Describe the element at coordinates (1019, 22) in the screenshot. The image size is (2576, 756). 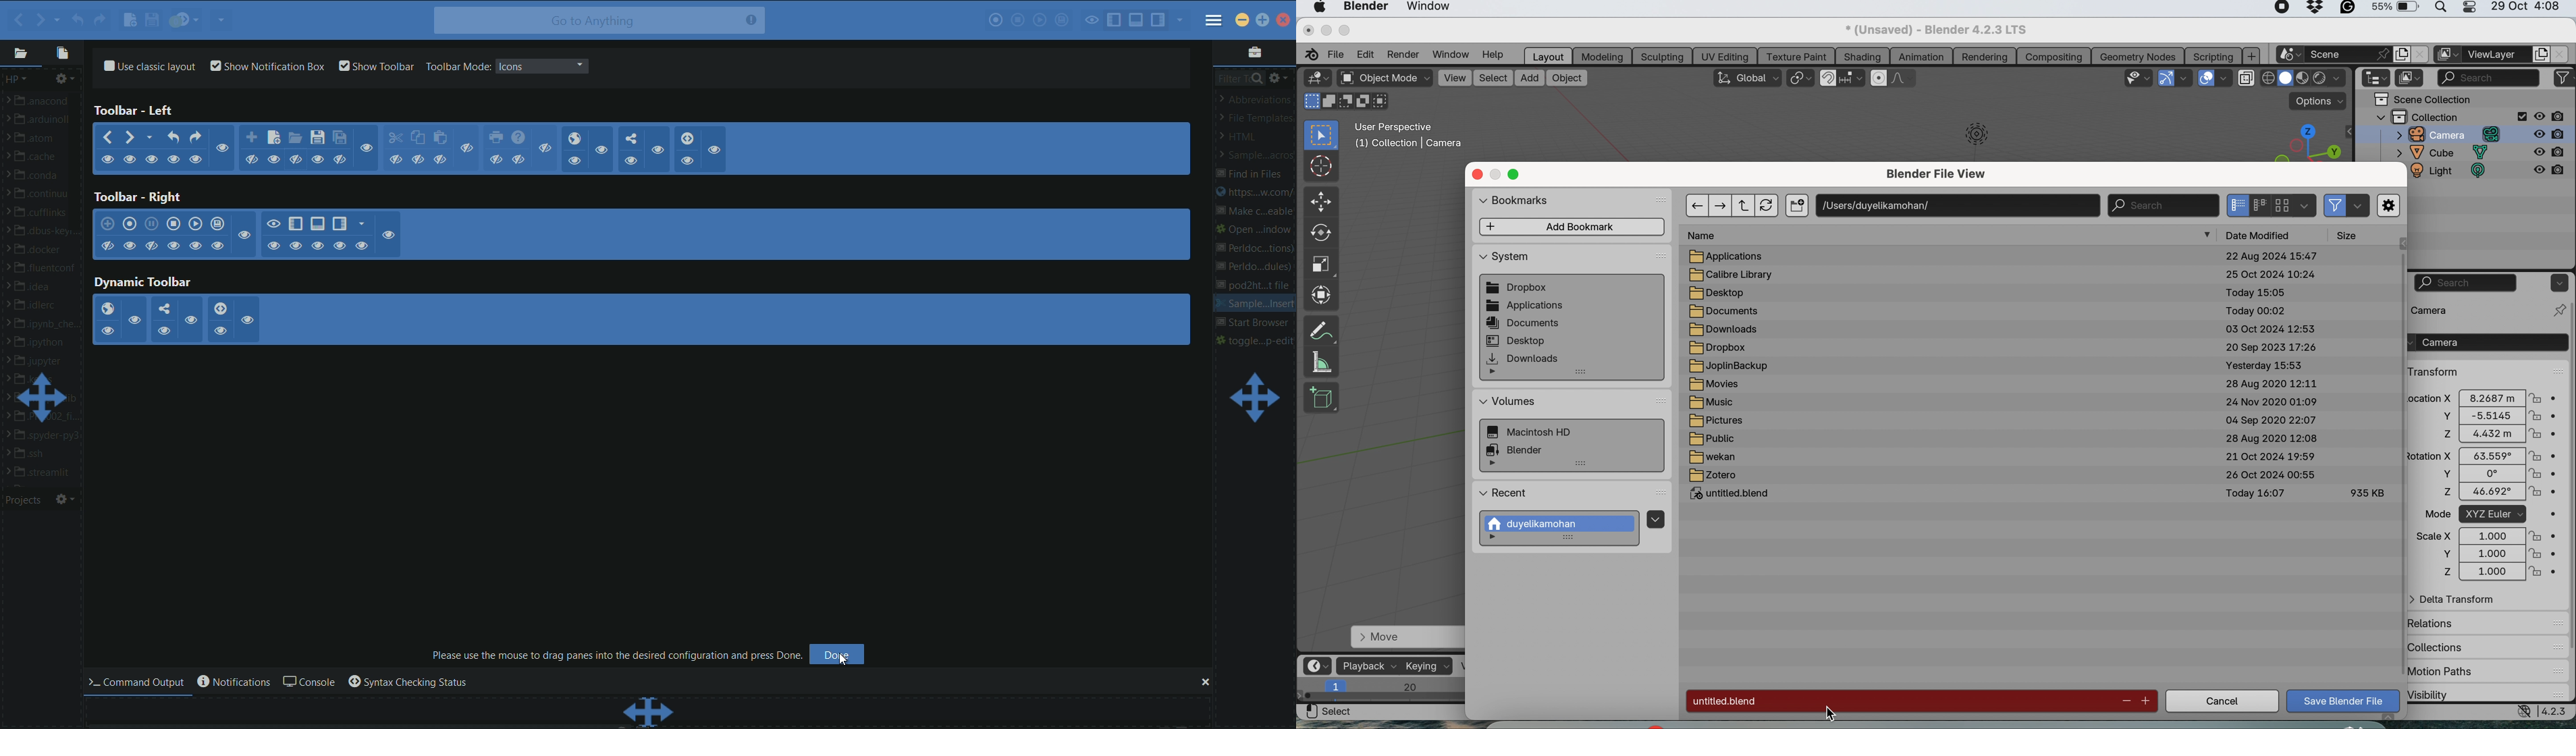
I see `stop macros` at that location.